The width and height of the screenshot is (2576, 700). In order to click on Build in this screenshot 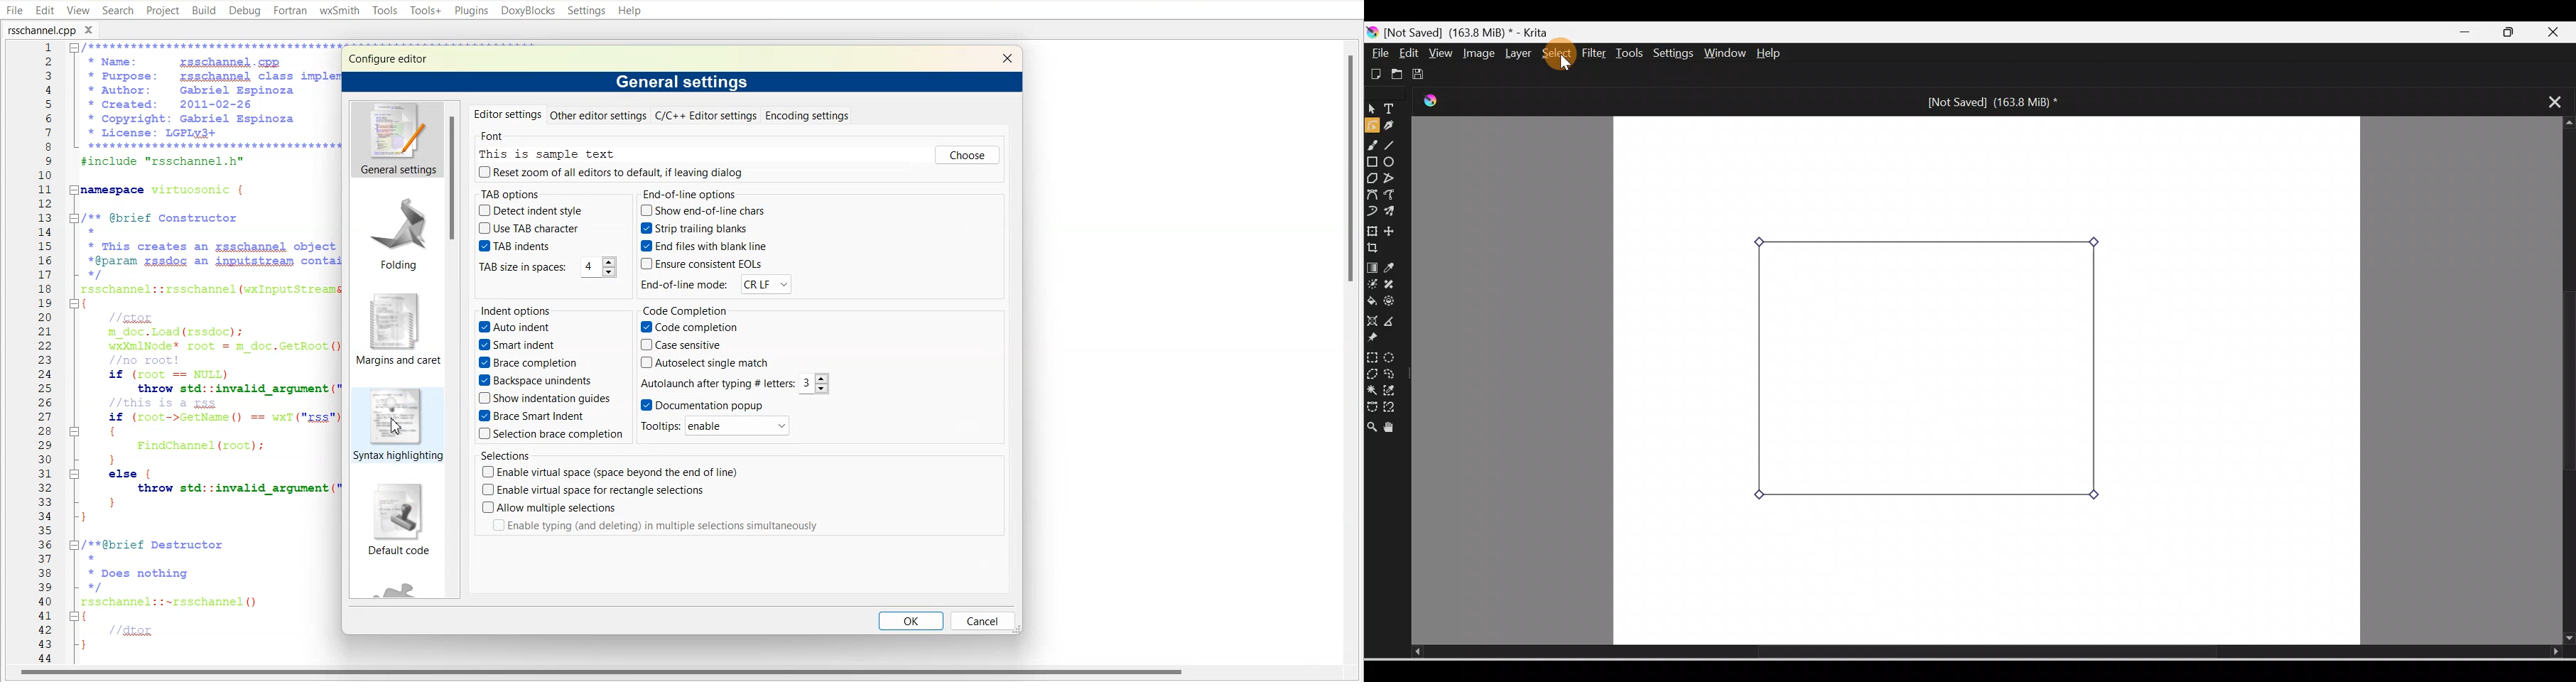, I will do `click(203, 10)`.